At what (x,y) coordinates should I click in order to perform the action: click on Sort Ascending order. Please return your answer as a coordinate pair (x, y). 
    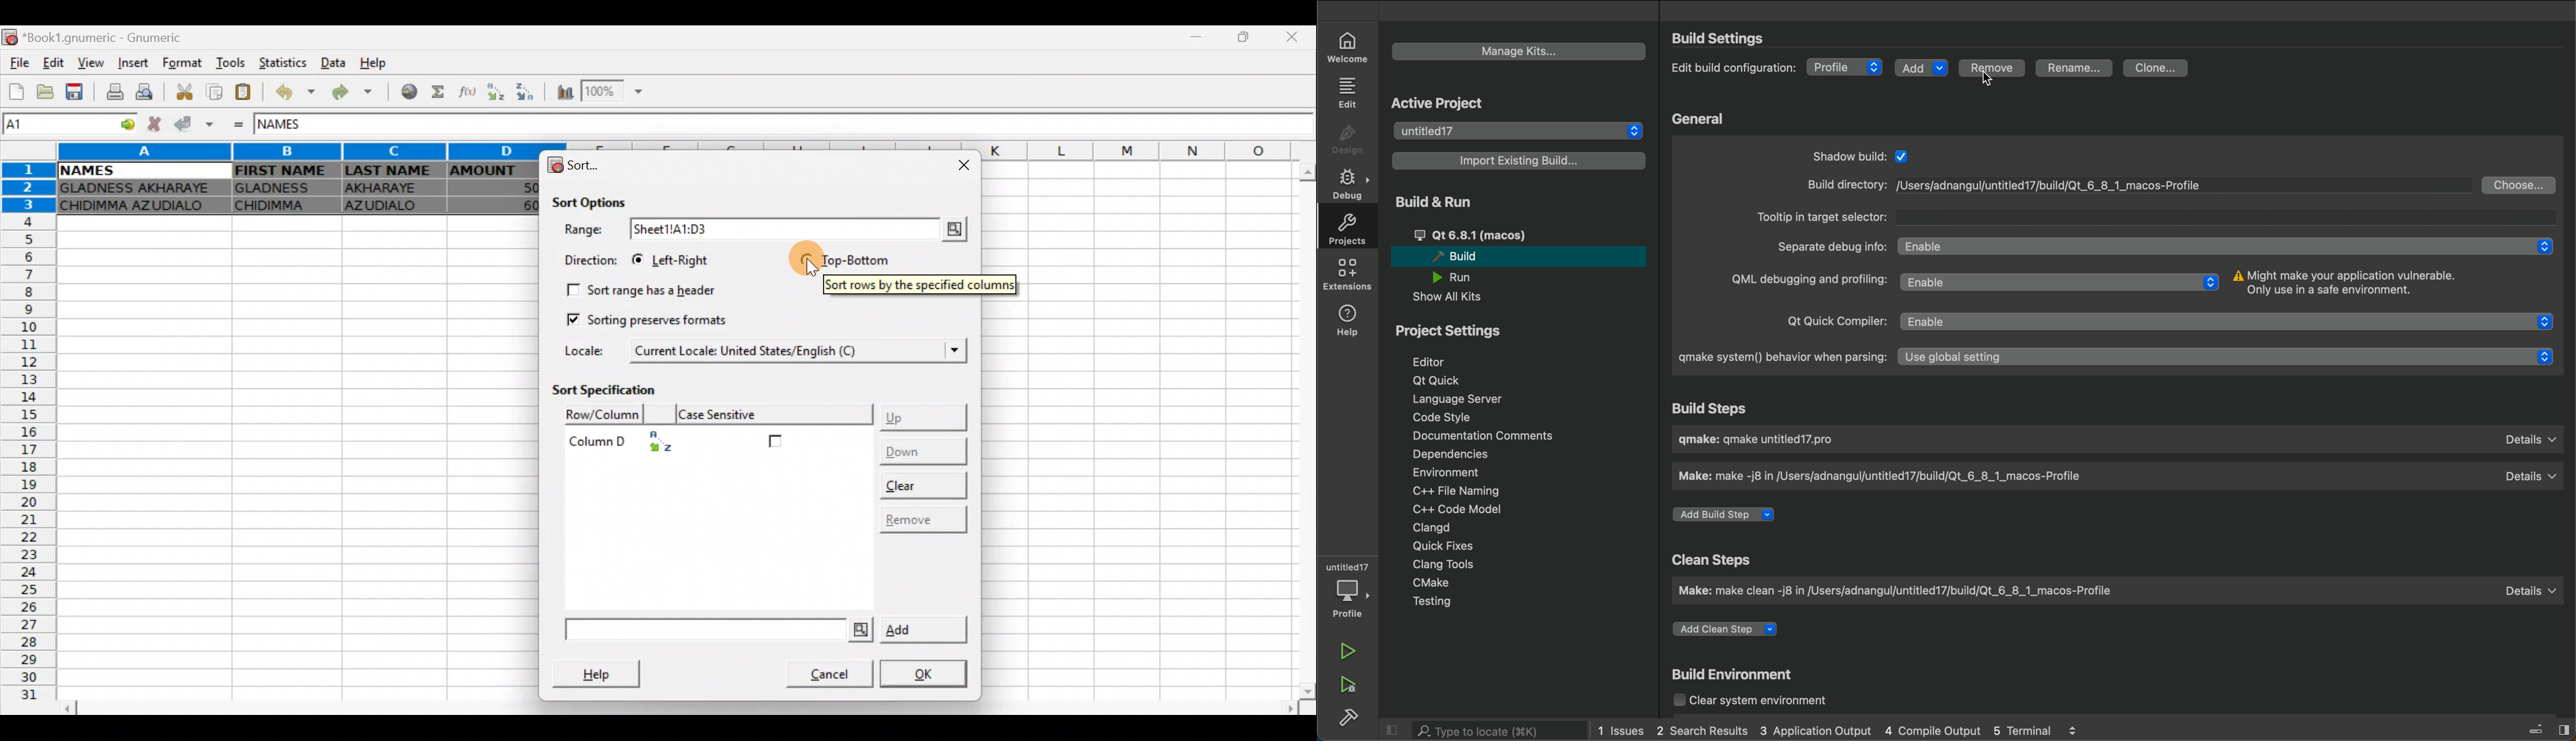
    Looking at the image, I should click on (494, 92).